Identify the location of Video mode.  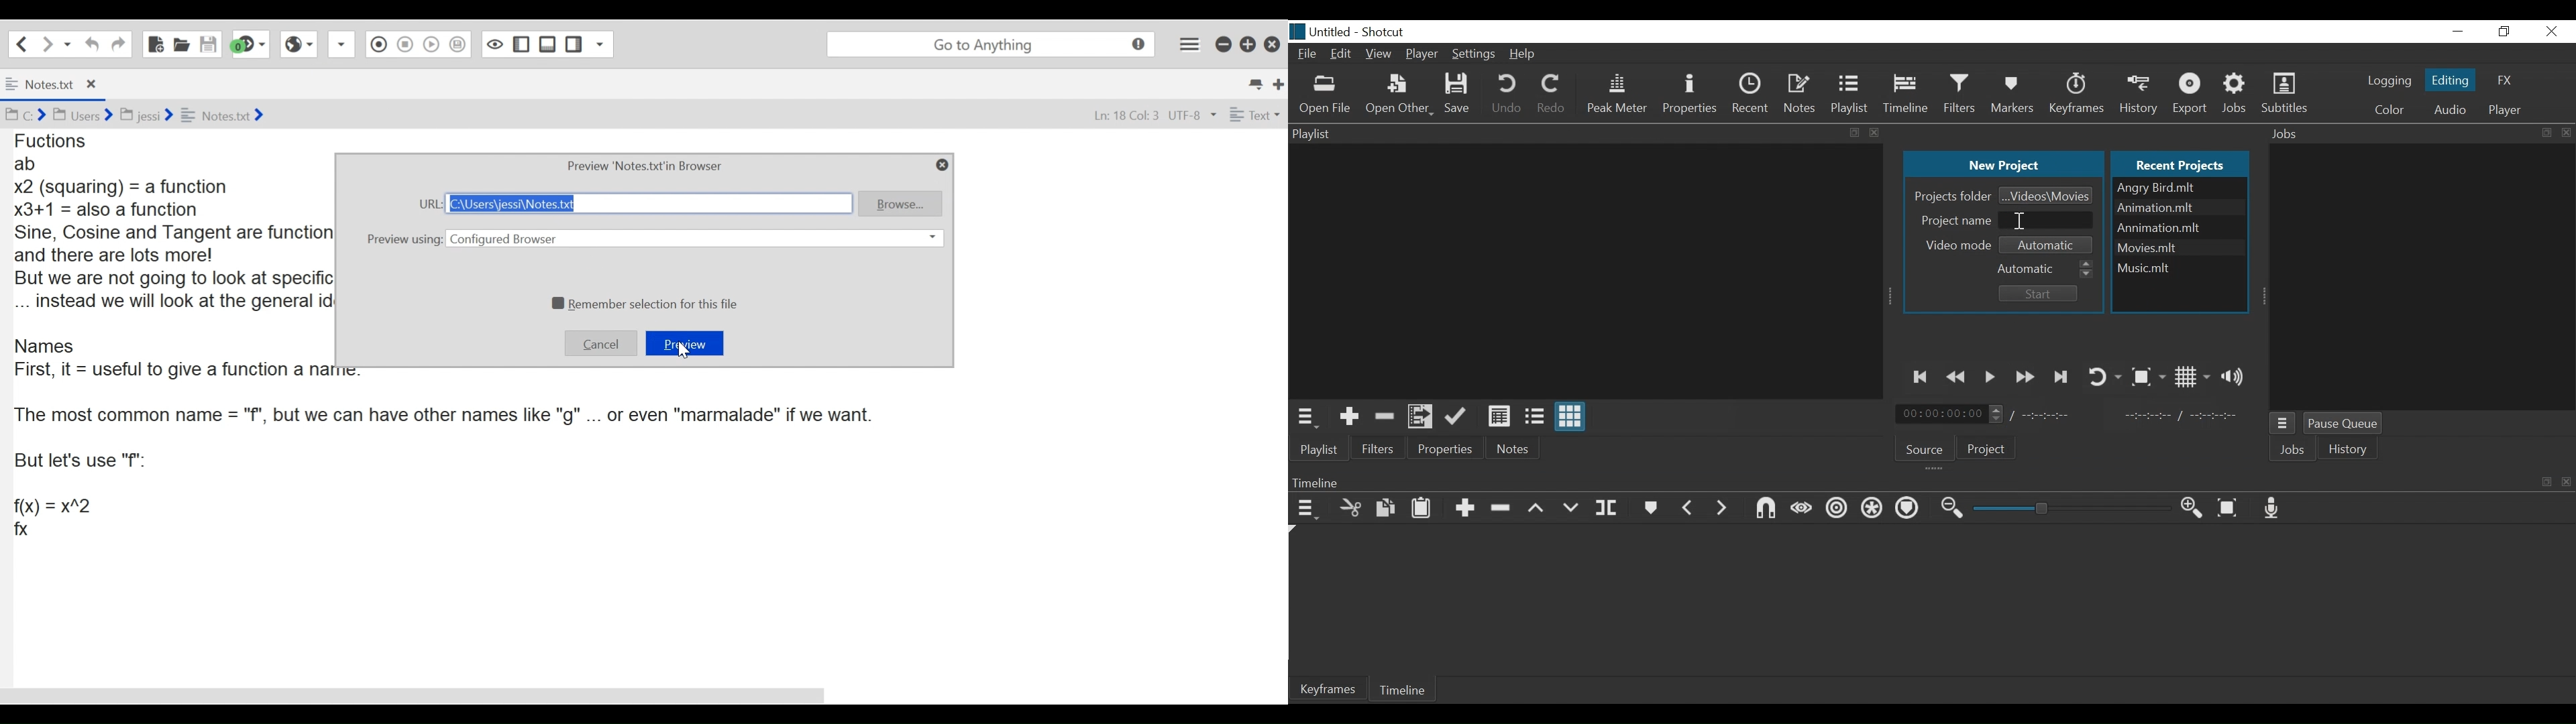
(1960, 245).